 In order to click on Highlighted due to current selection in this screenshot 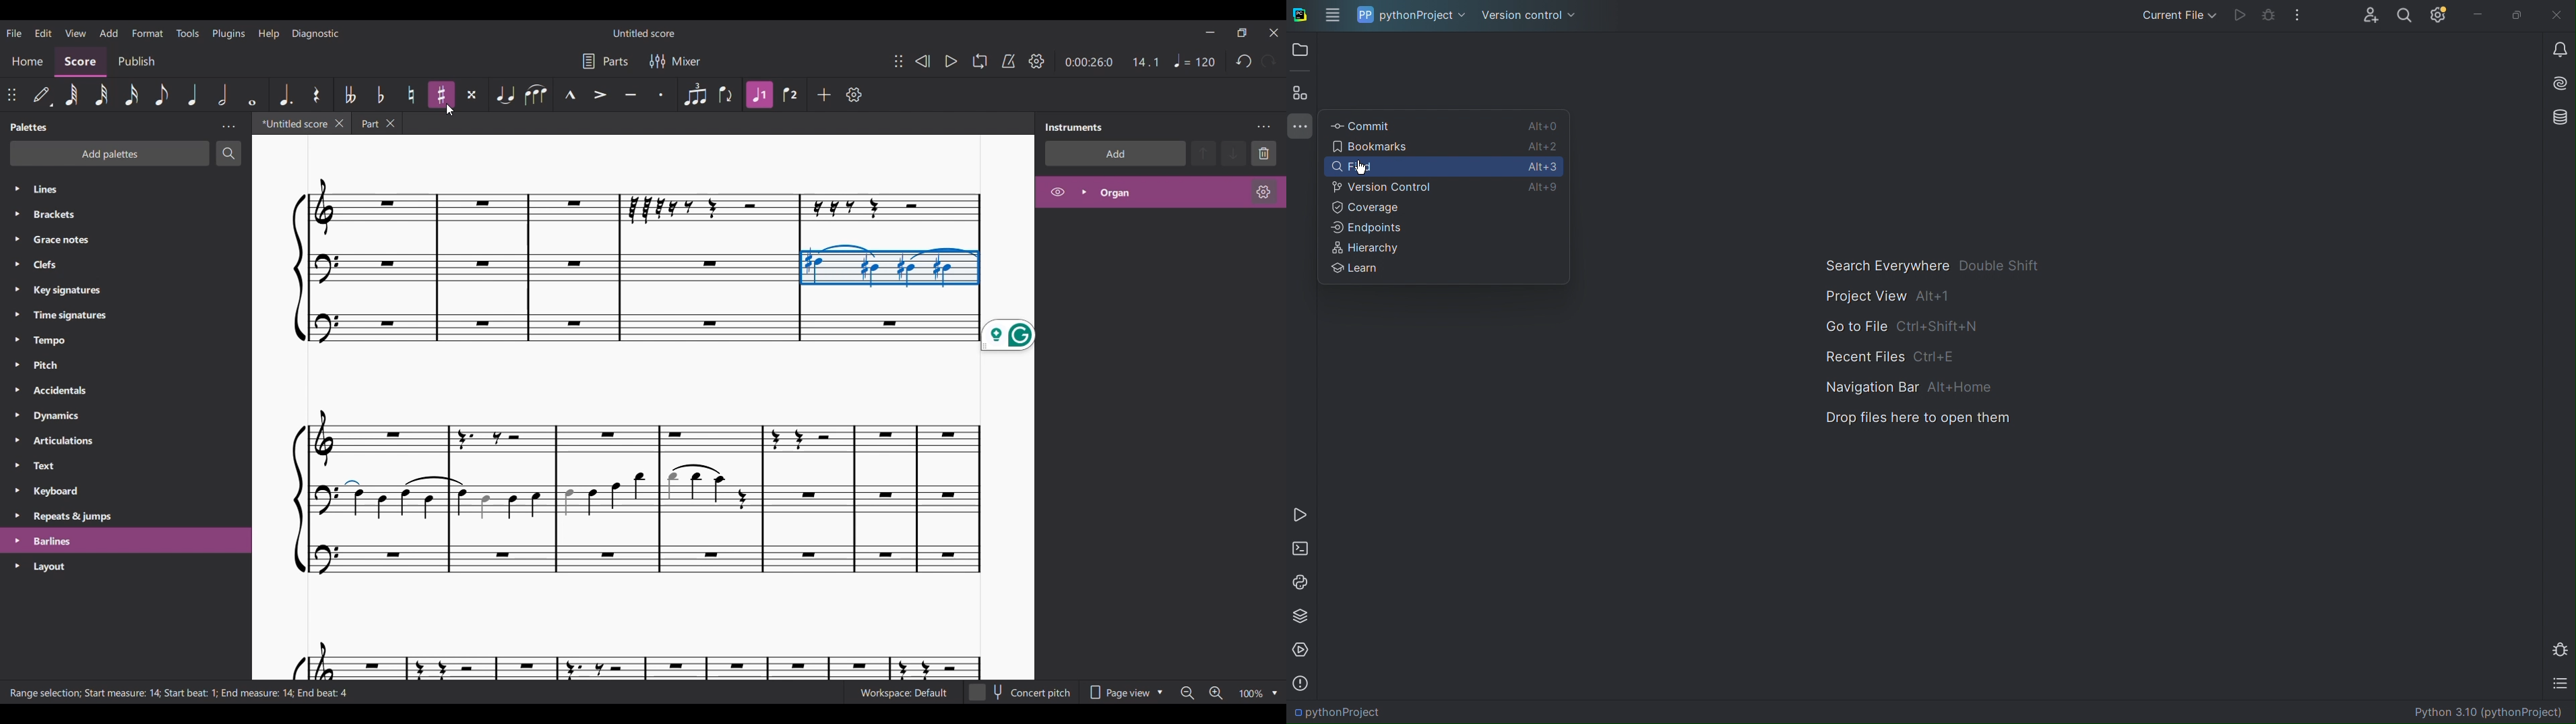, I will do `click(1160, 192)`.